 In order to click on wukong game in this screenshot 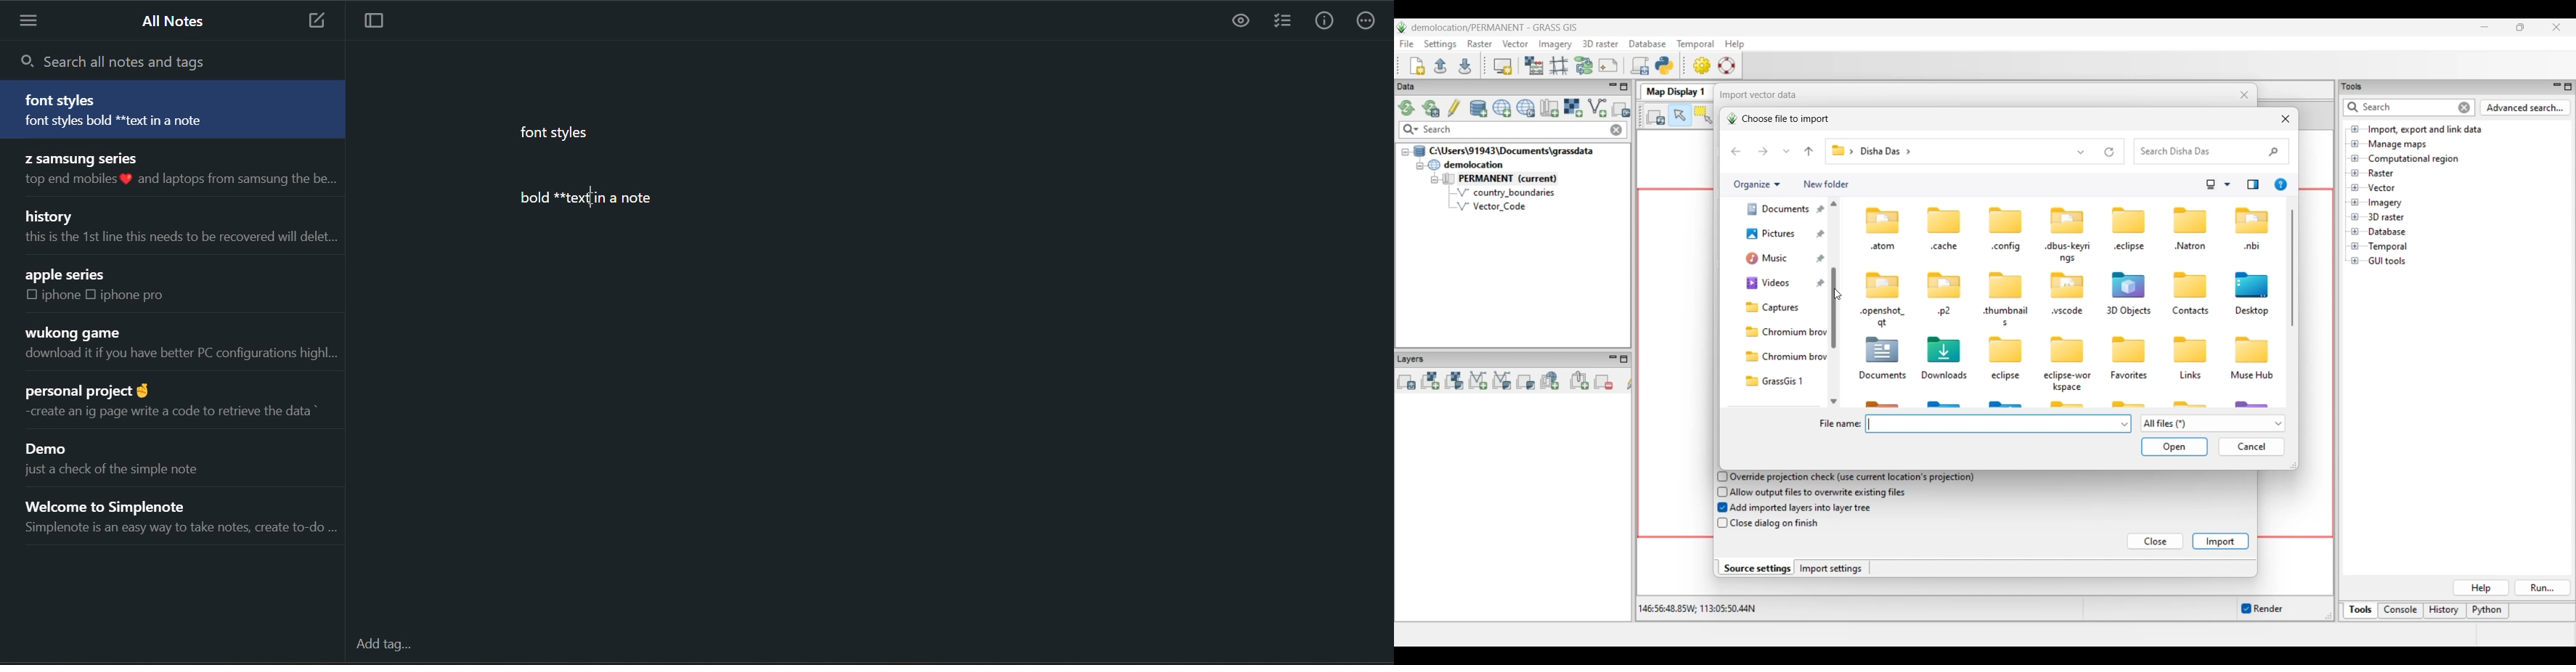, I will do `click(71, 333)`.